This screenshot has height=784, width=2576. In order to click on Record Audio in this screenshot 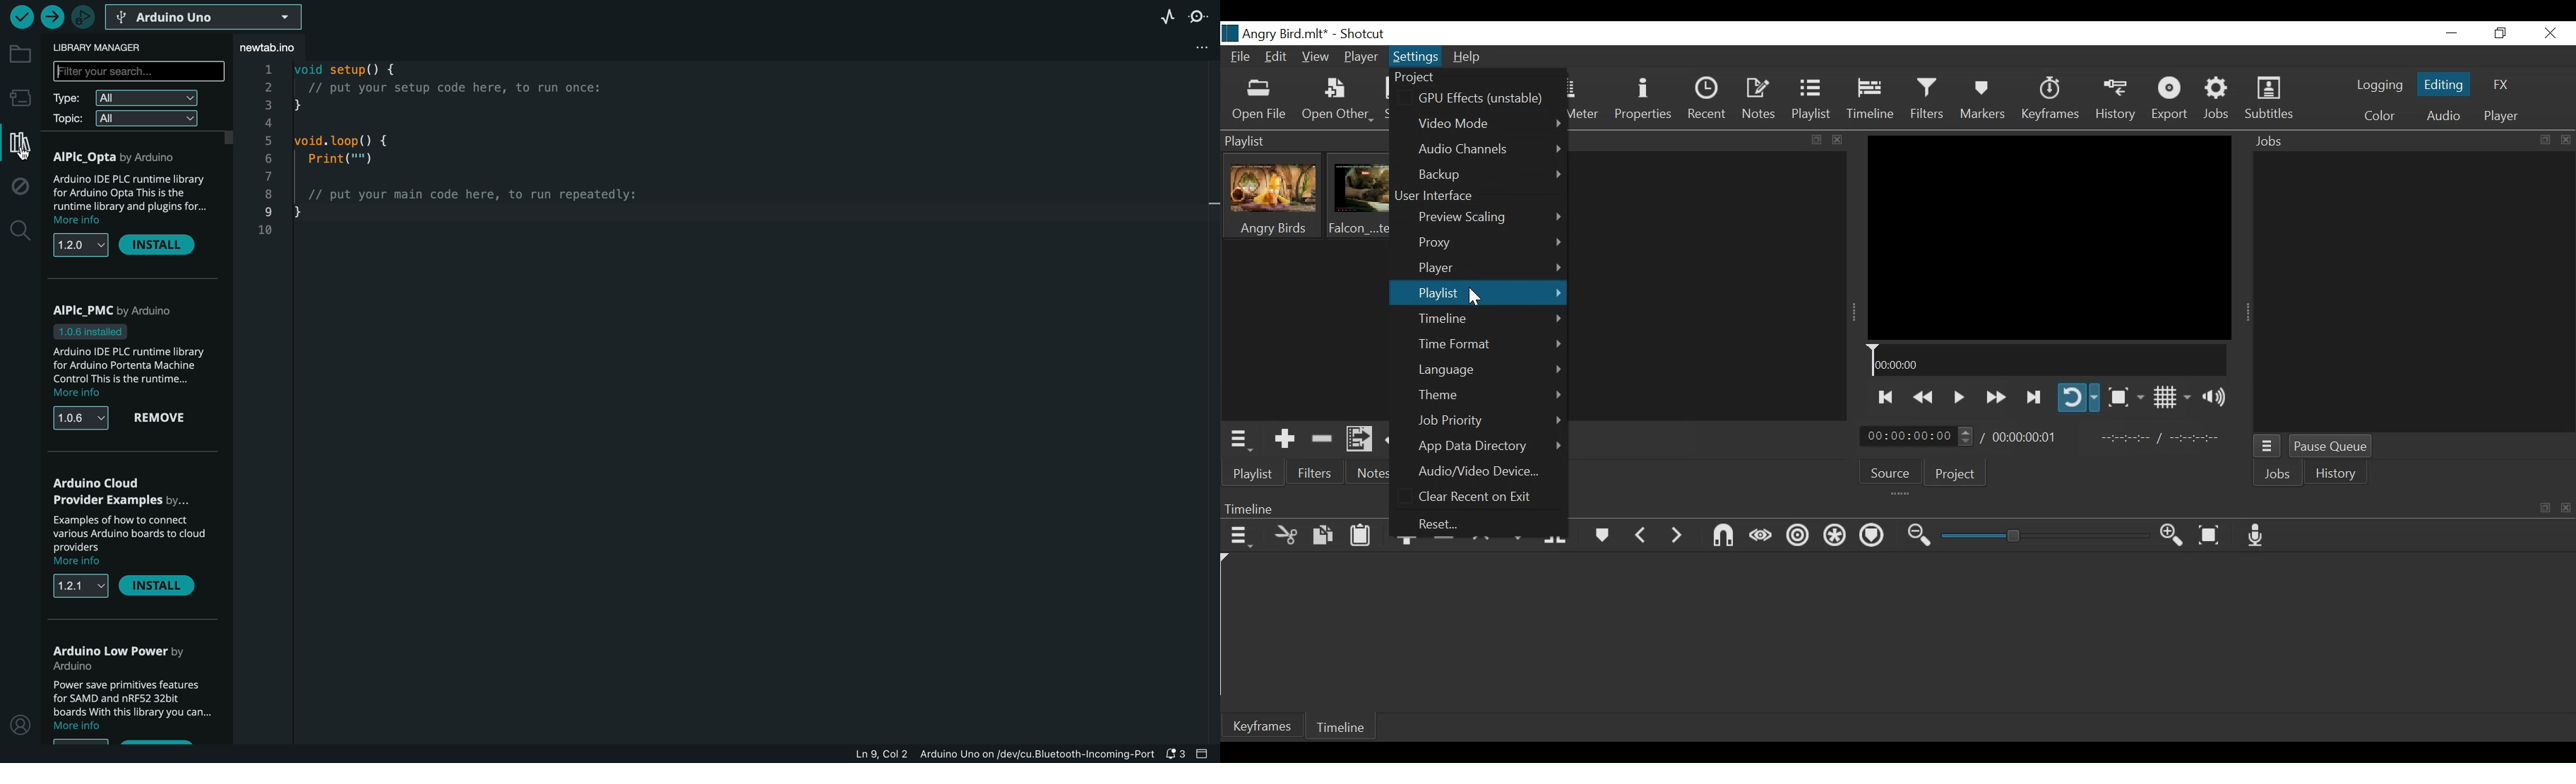, I will do `click(2257, 536)`.